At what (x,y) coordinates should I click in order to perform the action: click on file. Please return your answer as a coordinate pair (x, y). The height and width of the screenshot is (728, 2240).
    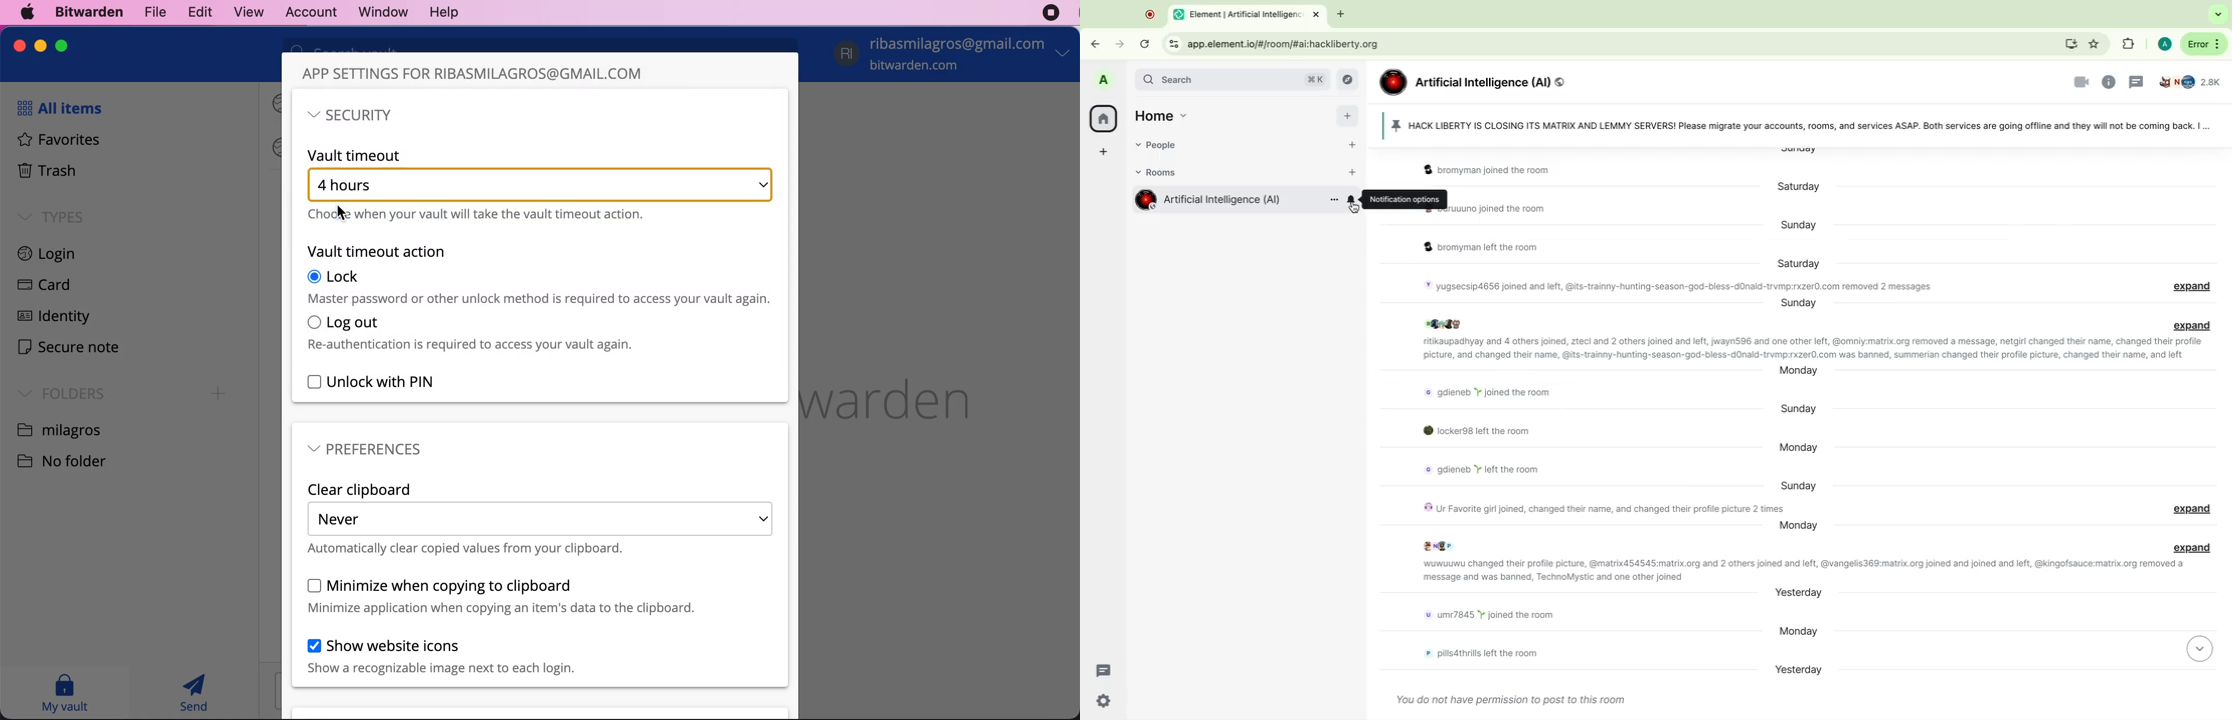
    Looking at the image, I should click on (153, 11).